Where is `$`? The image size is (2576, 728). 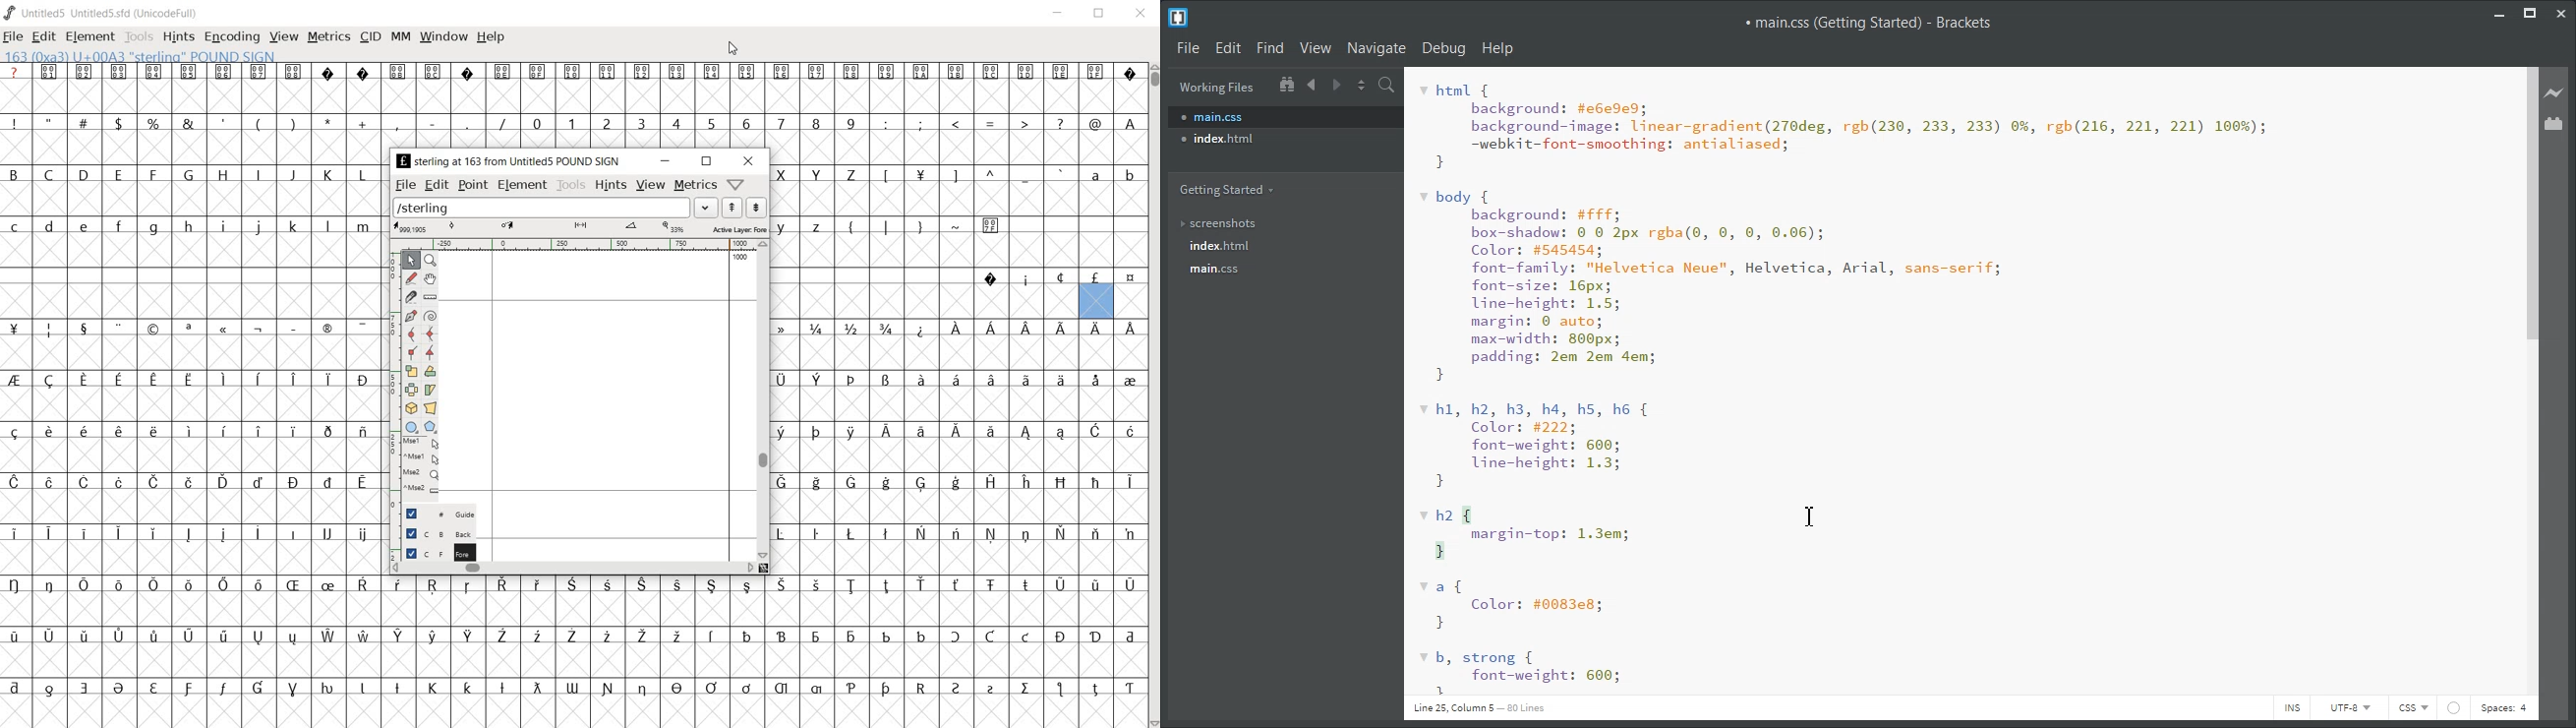 $ is located at coordinates (121, 123).